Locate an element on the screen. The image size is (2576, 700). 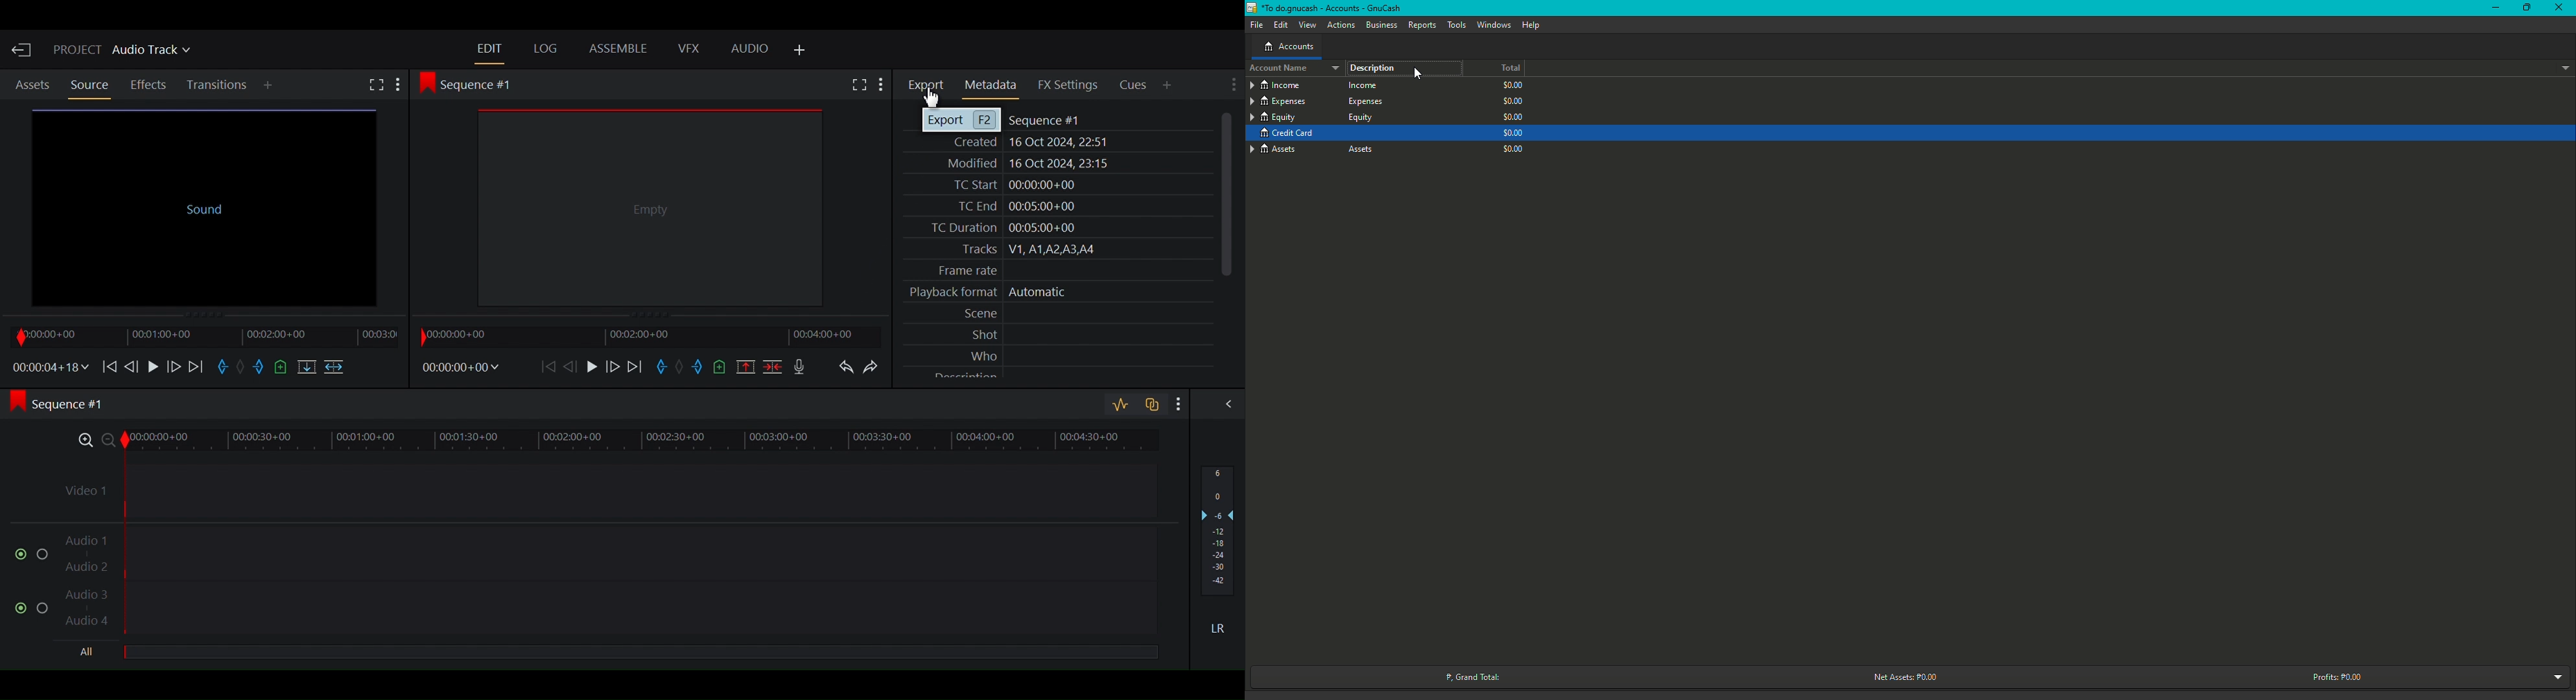
Add Panel is located at coordinates (1169, 85).